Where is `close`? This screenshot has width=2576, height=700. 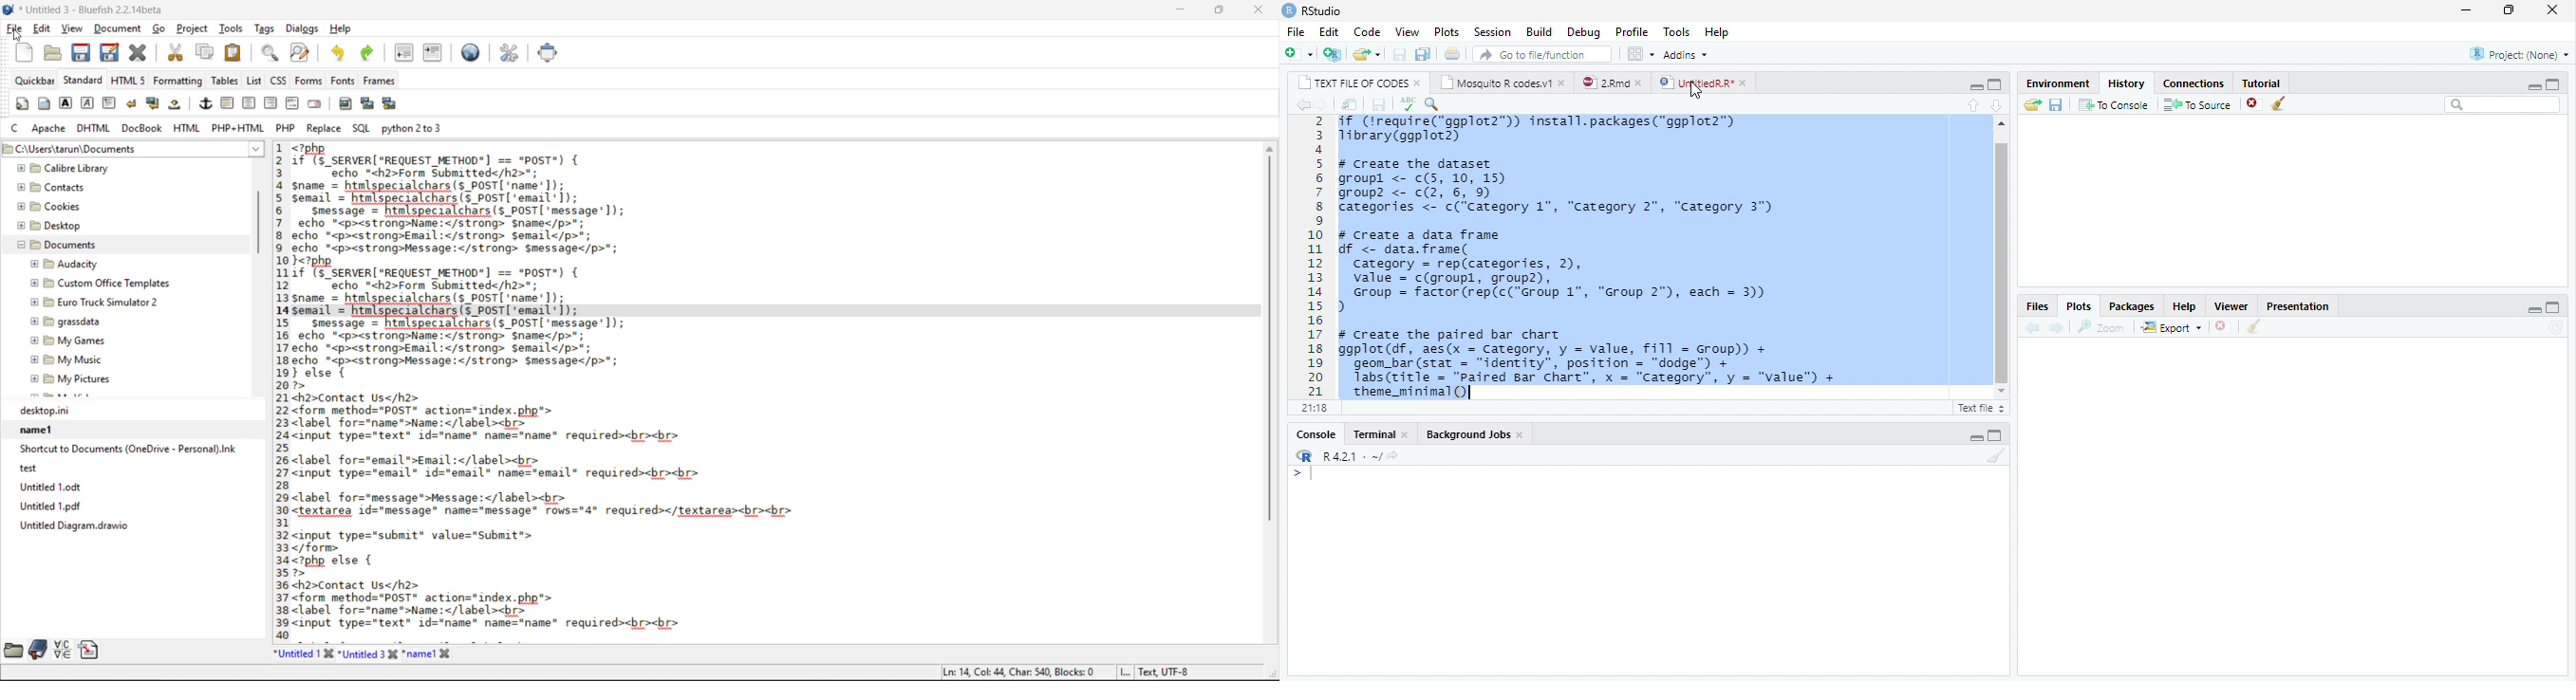
close is located at coordinates (2550, 10).